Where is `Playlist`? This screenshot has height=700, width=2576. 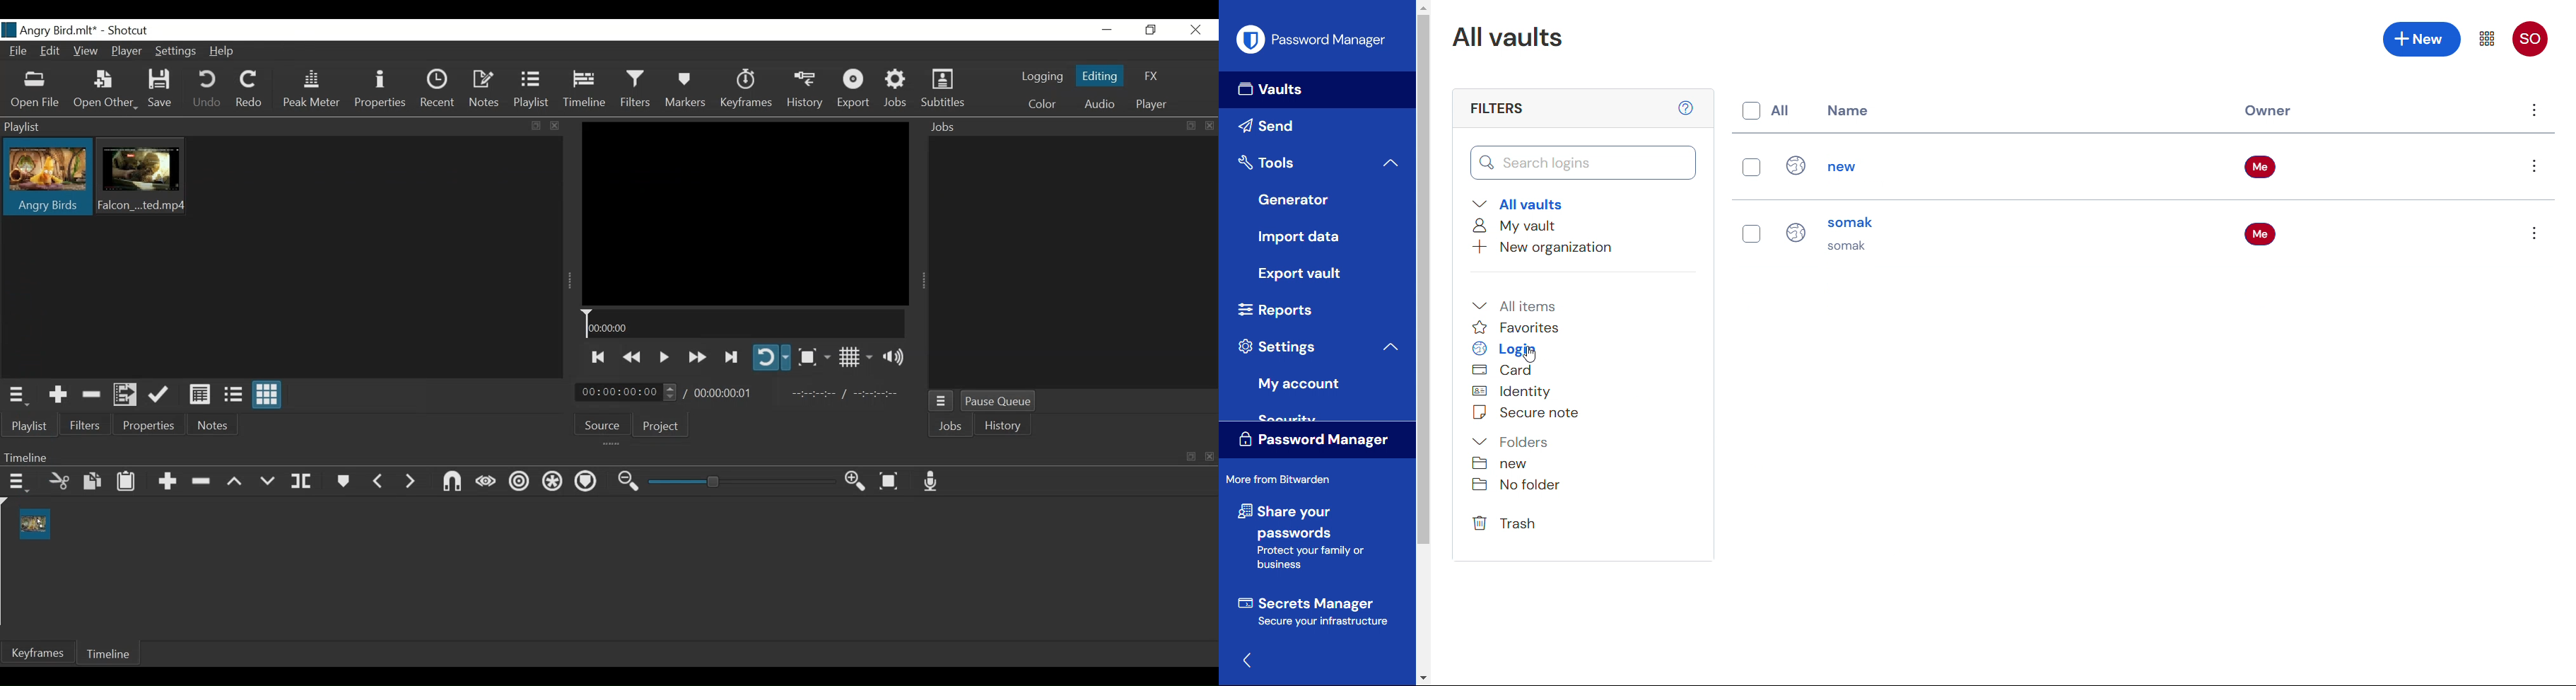 Playlist is located at coordinates (534, 91).